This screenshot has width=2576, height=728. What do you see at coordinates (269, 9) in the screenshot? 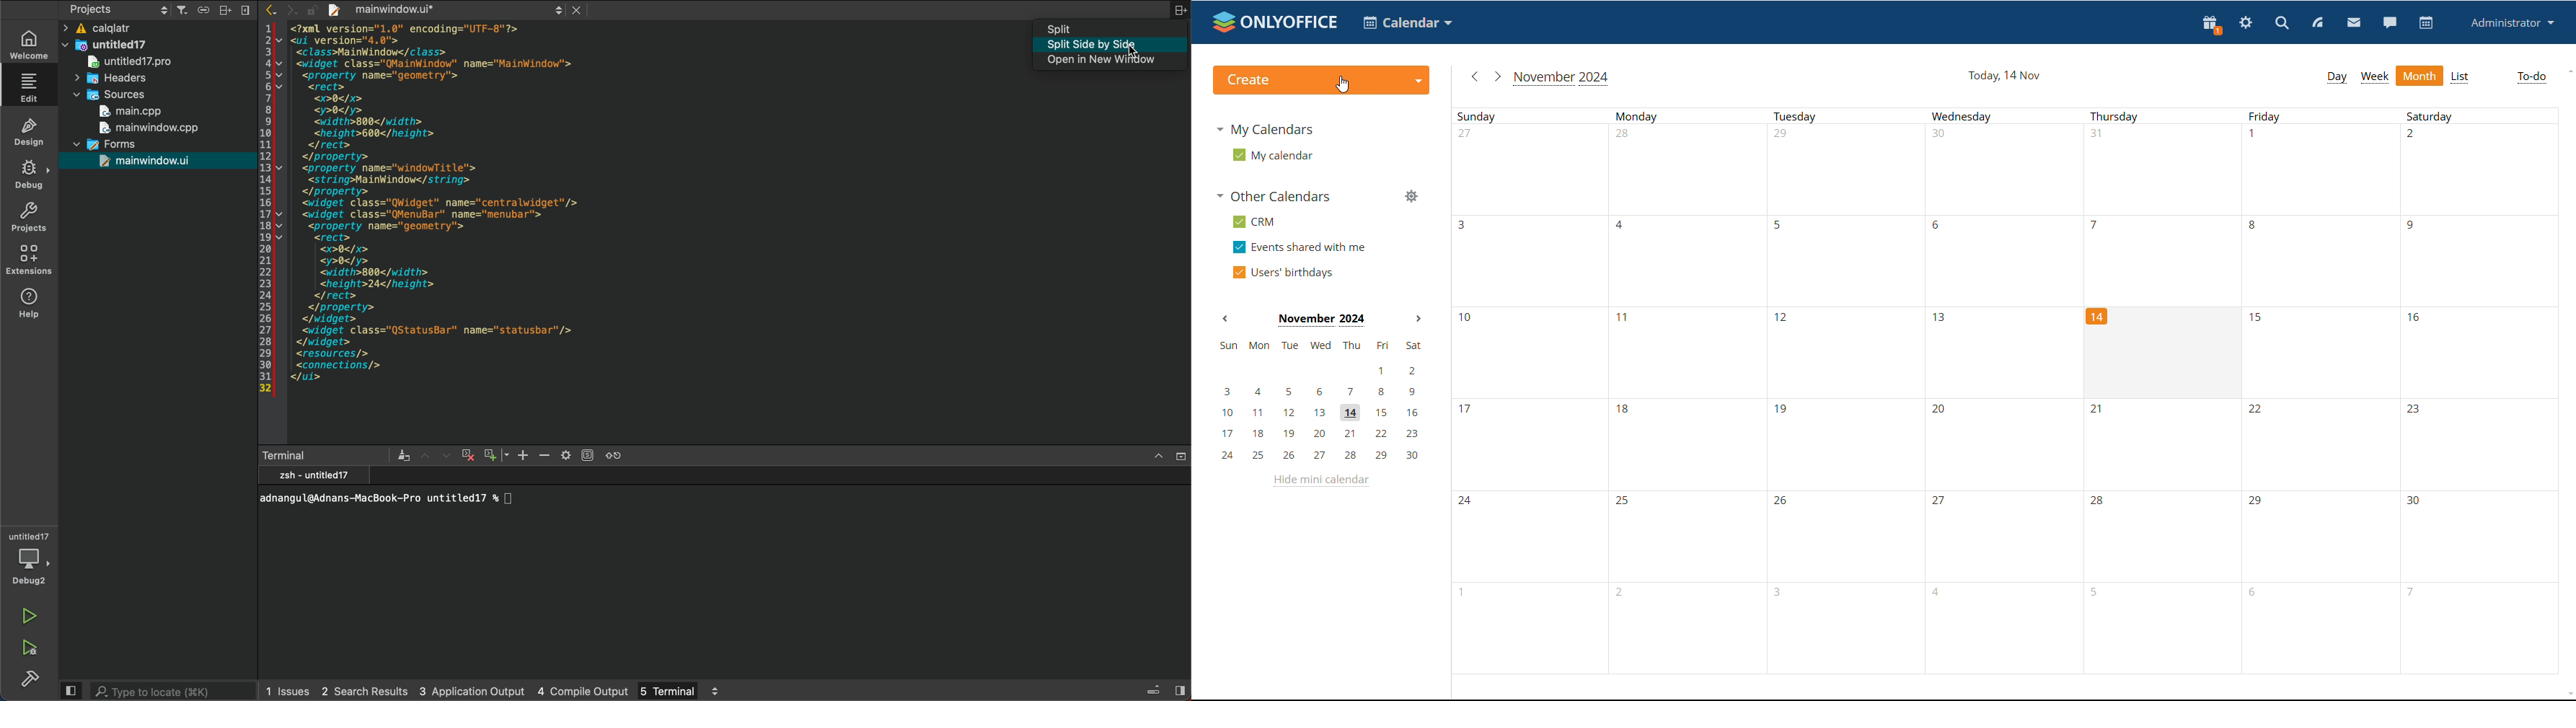
I see `go back` at bounding box center [269, 9].